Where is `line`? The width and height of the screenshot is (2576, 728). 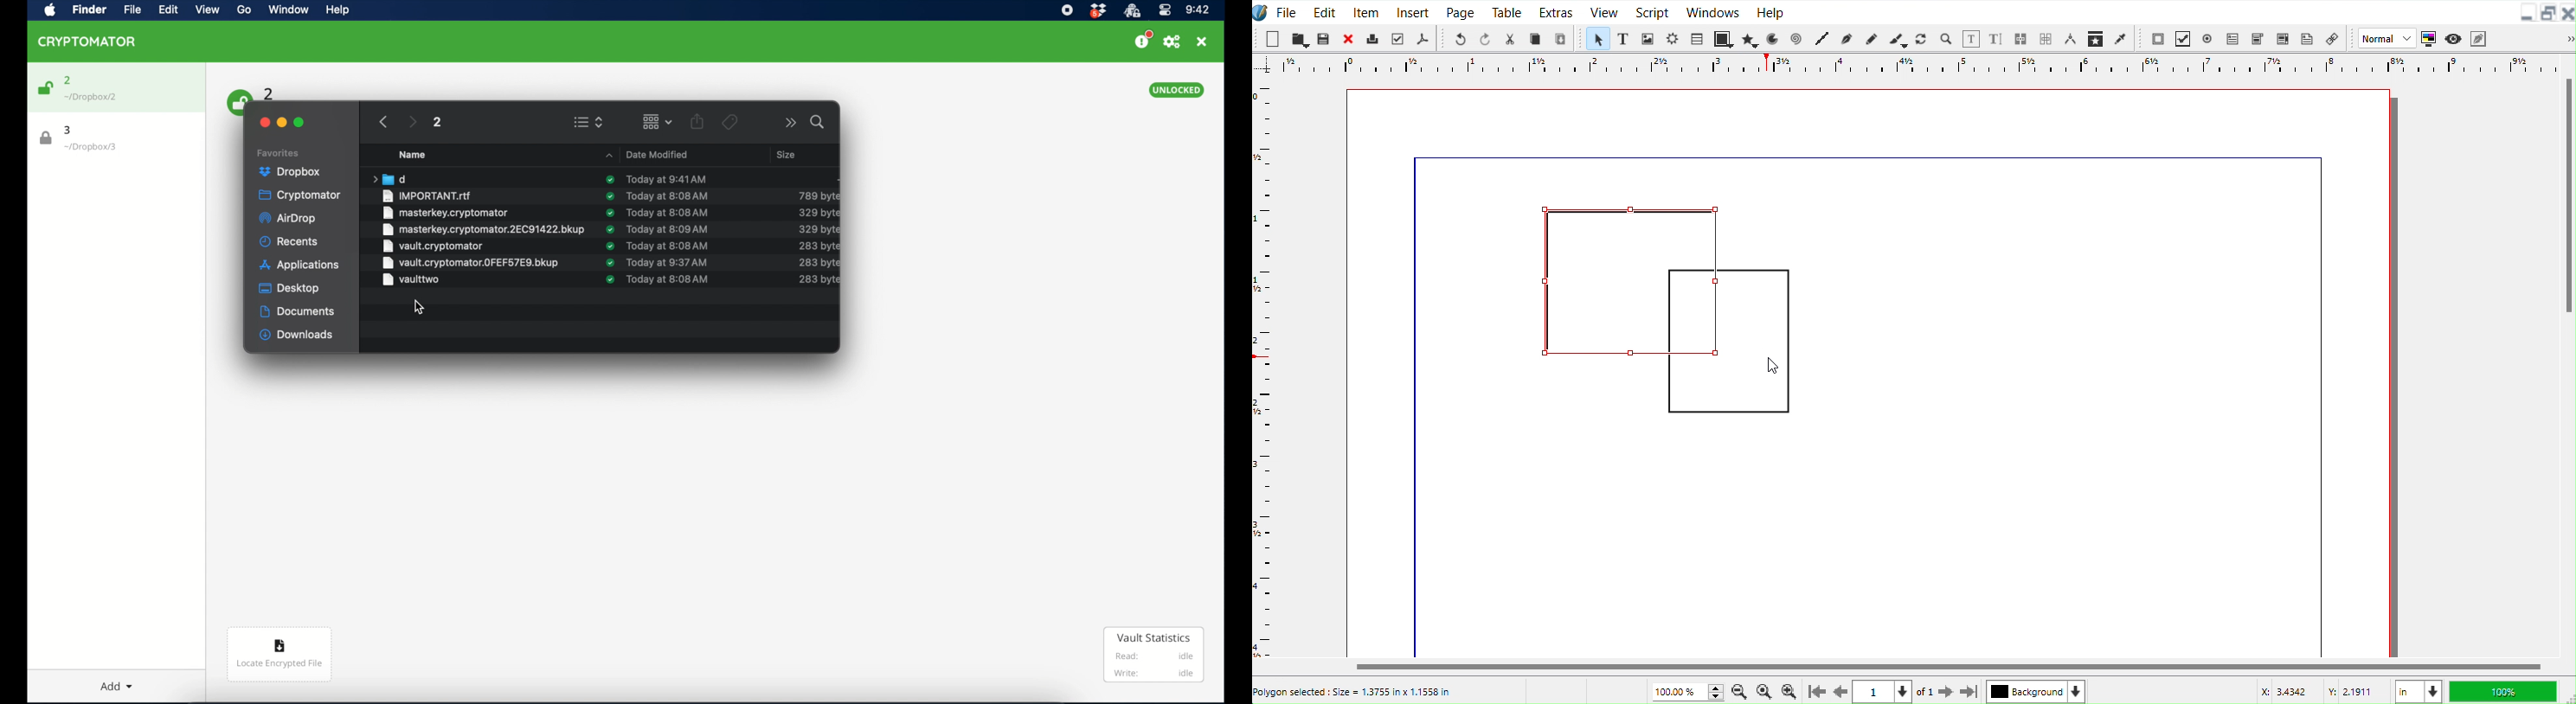 line is located at coordinates (1868, 157).